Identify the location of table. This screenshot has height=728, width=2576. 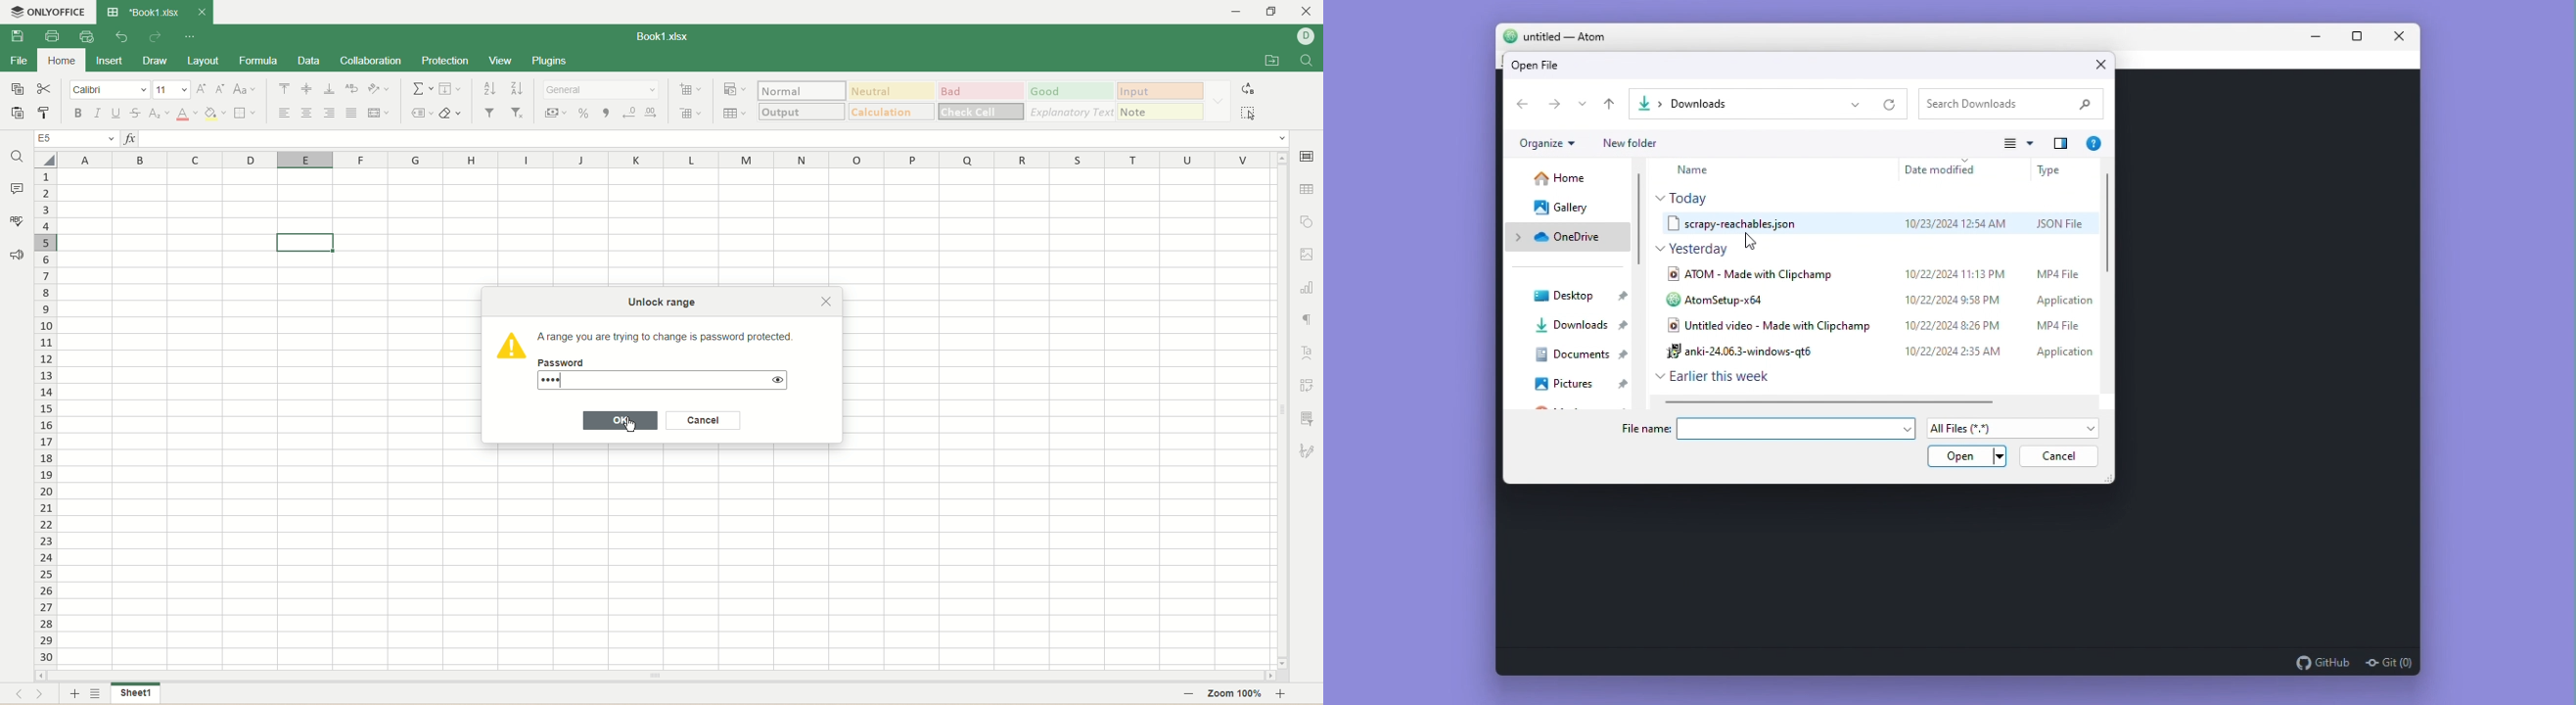
(734, 114).